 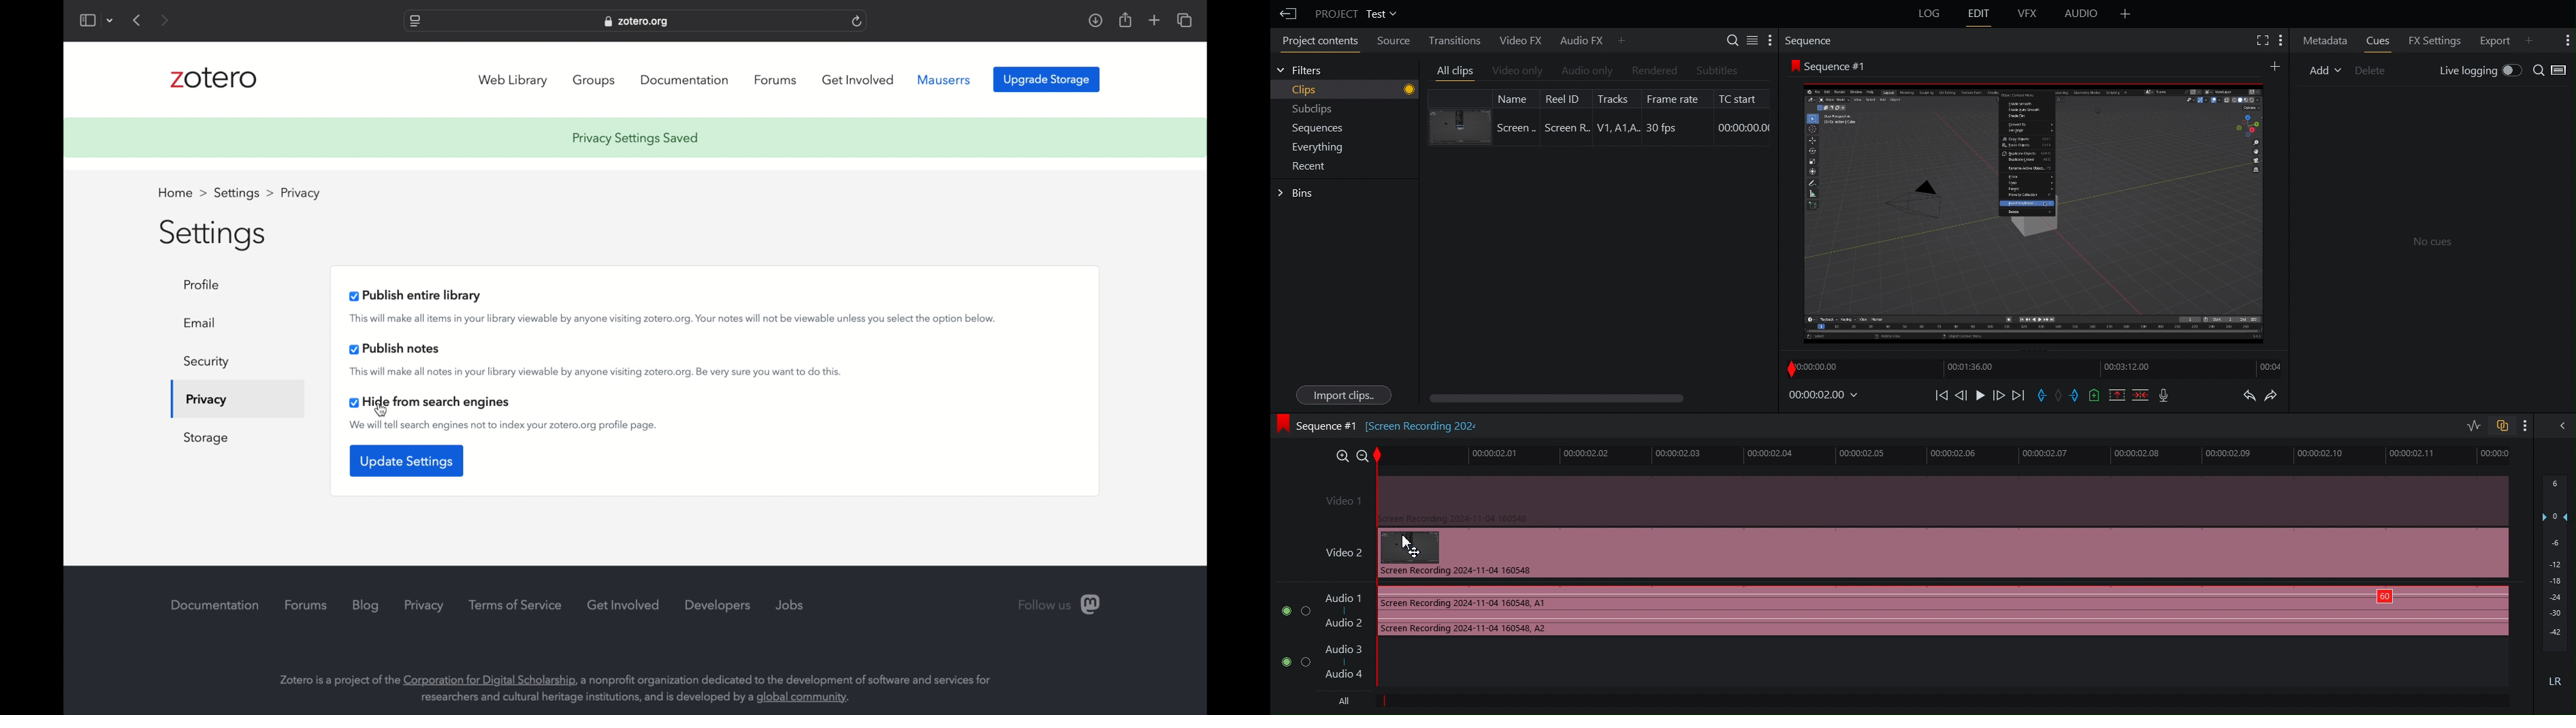 What do you see at coordinates (2249, 396) in the screenshot?
I see `Undo` at bounding box center [2249, 396].